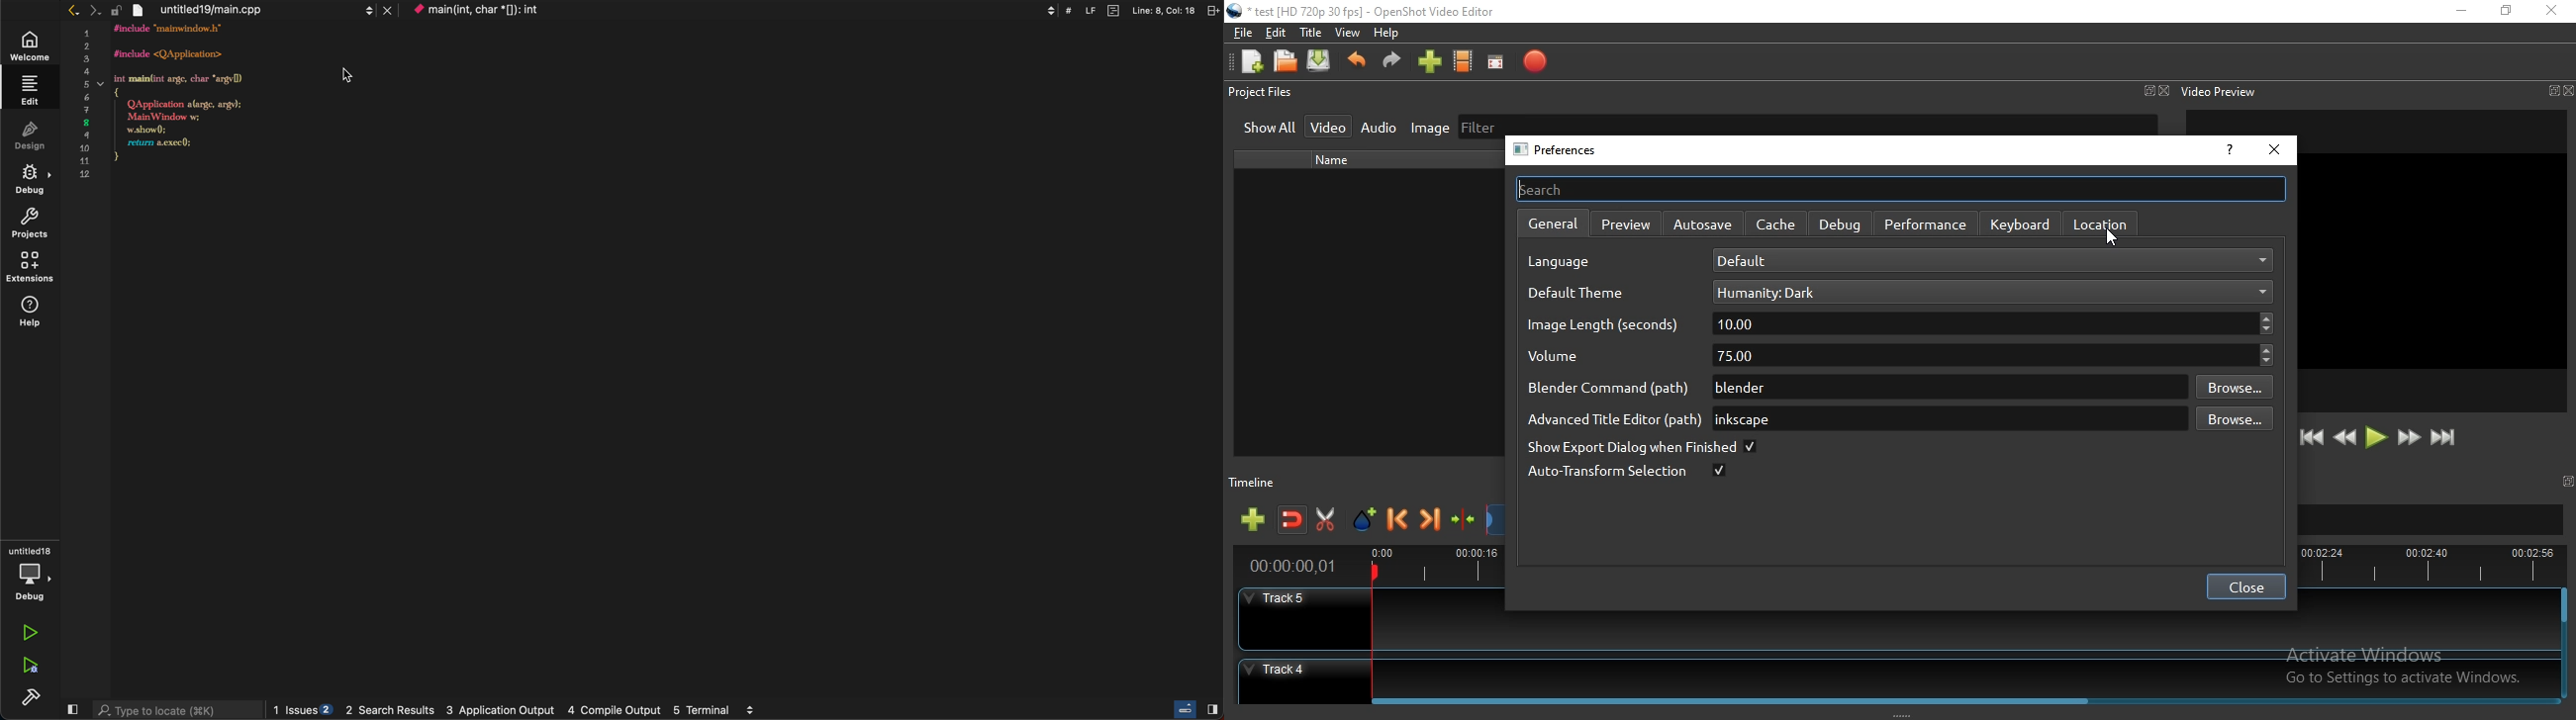  I want to click on Fast forward, so click(2409, 439).